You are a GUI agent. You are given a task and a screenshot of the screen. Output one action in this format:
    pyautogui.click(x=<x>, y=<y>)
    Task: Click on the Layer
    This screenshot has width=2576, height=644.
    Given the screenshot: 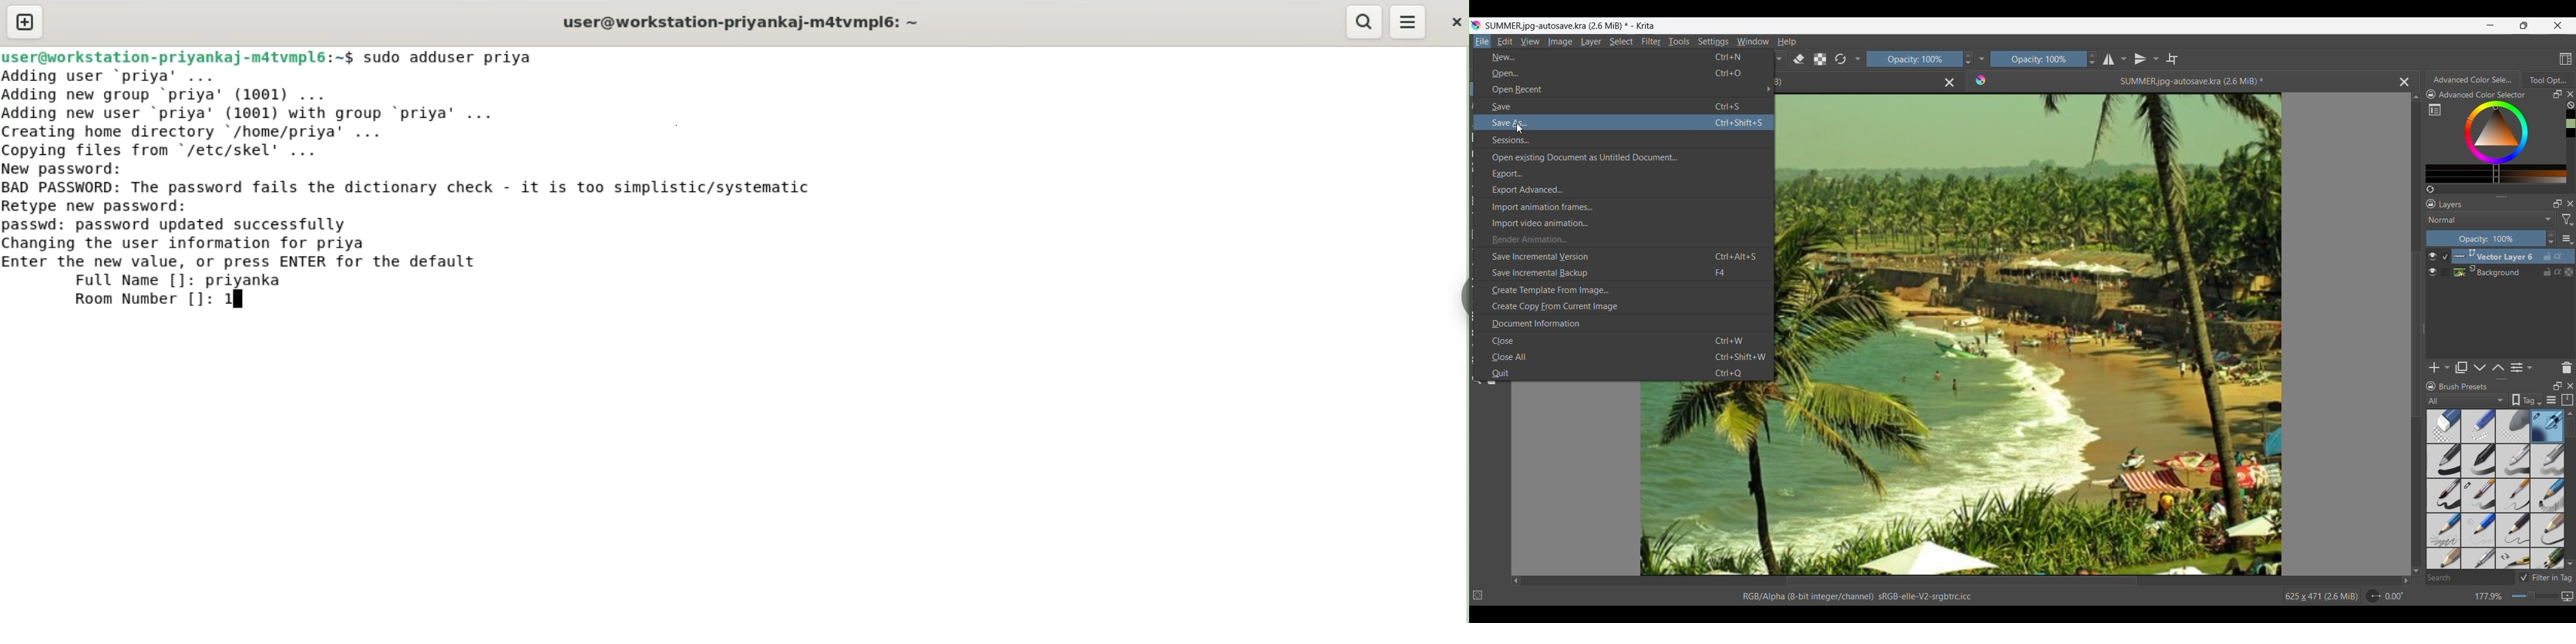 What is the action you would take?
    pyautogui.click(x=1591, y=41)
    